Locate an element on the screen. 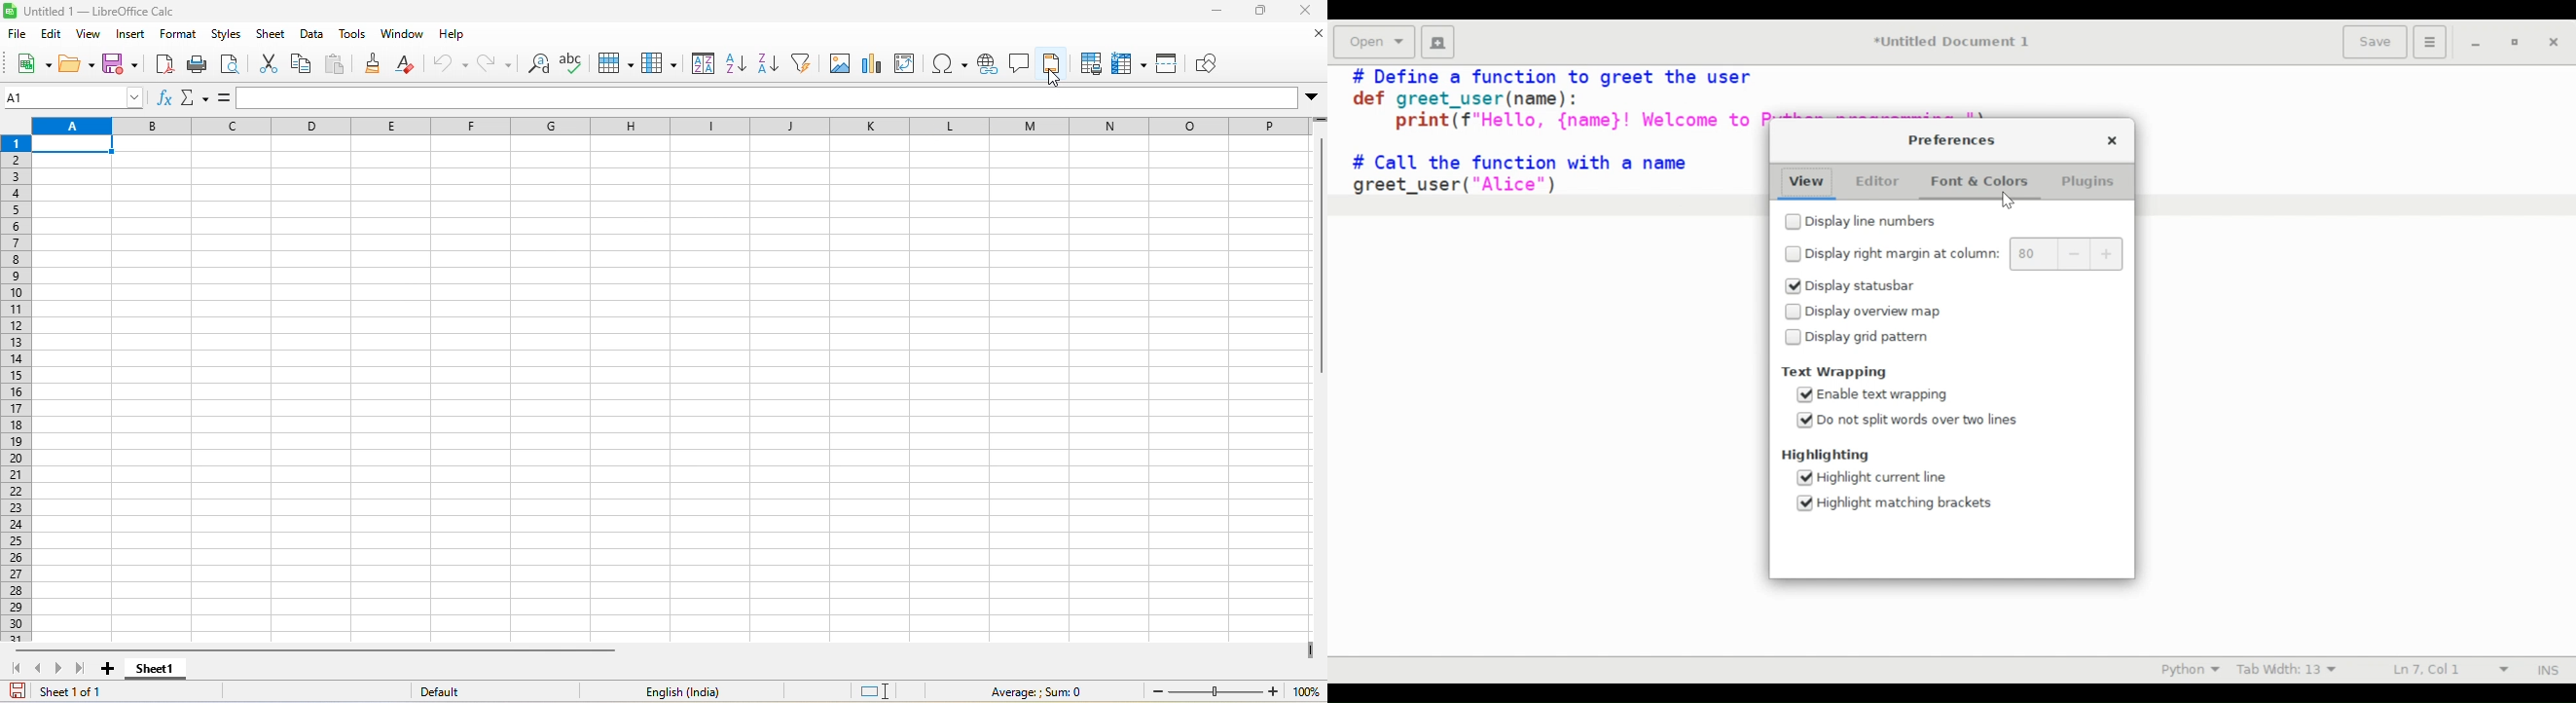 The image size is (2576, 728). sort ascending is located at coordinates (737, 63).